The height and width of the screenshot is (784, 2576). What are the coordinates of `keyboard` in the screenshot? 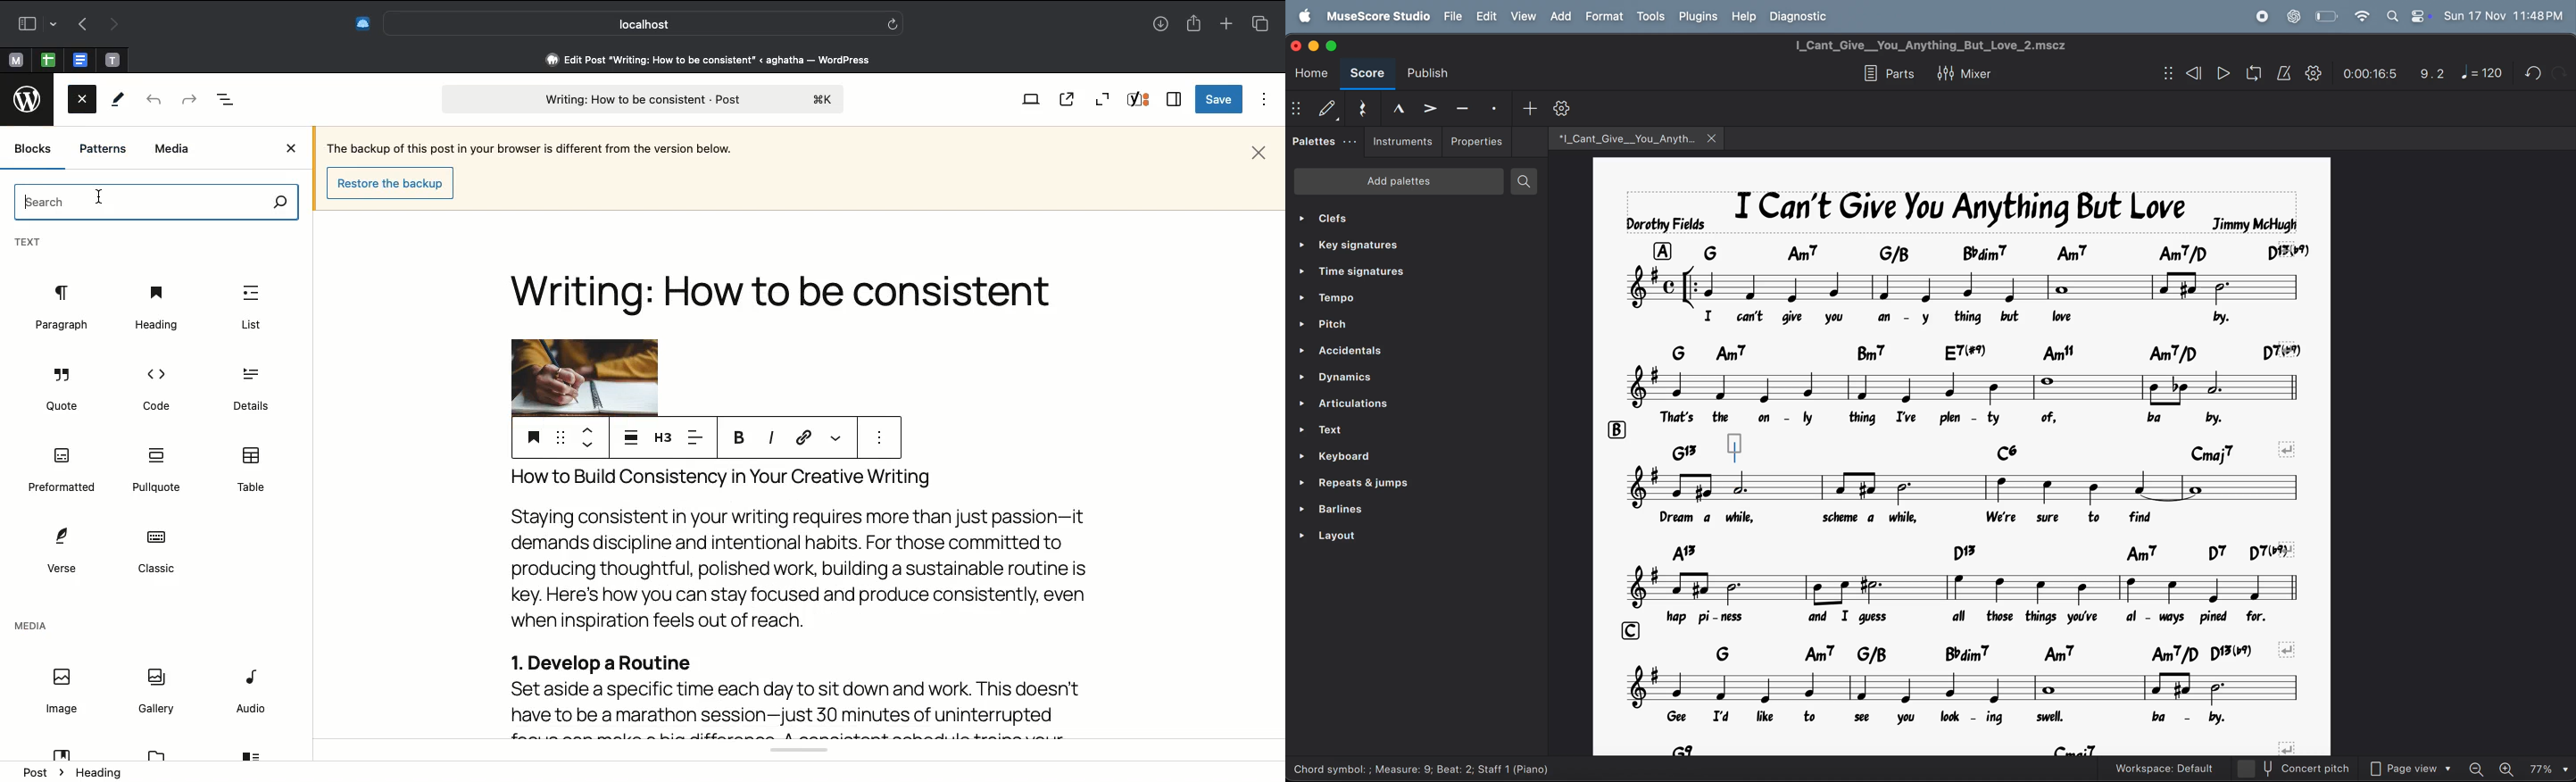 It's located at (1393, 456).